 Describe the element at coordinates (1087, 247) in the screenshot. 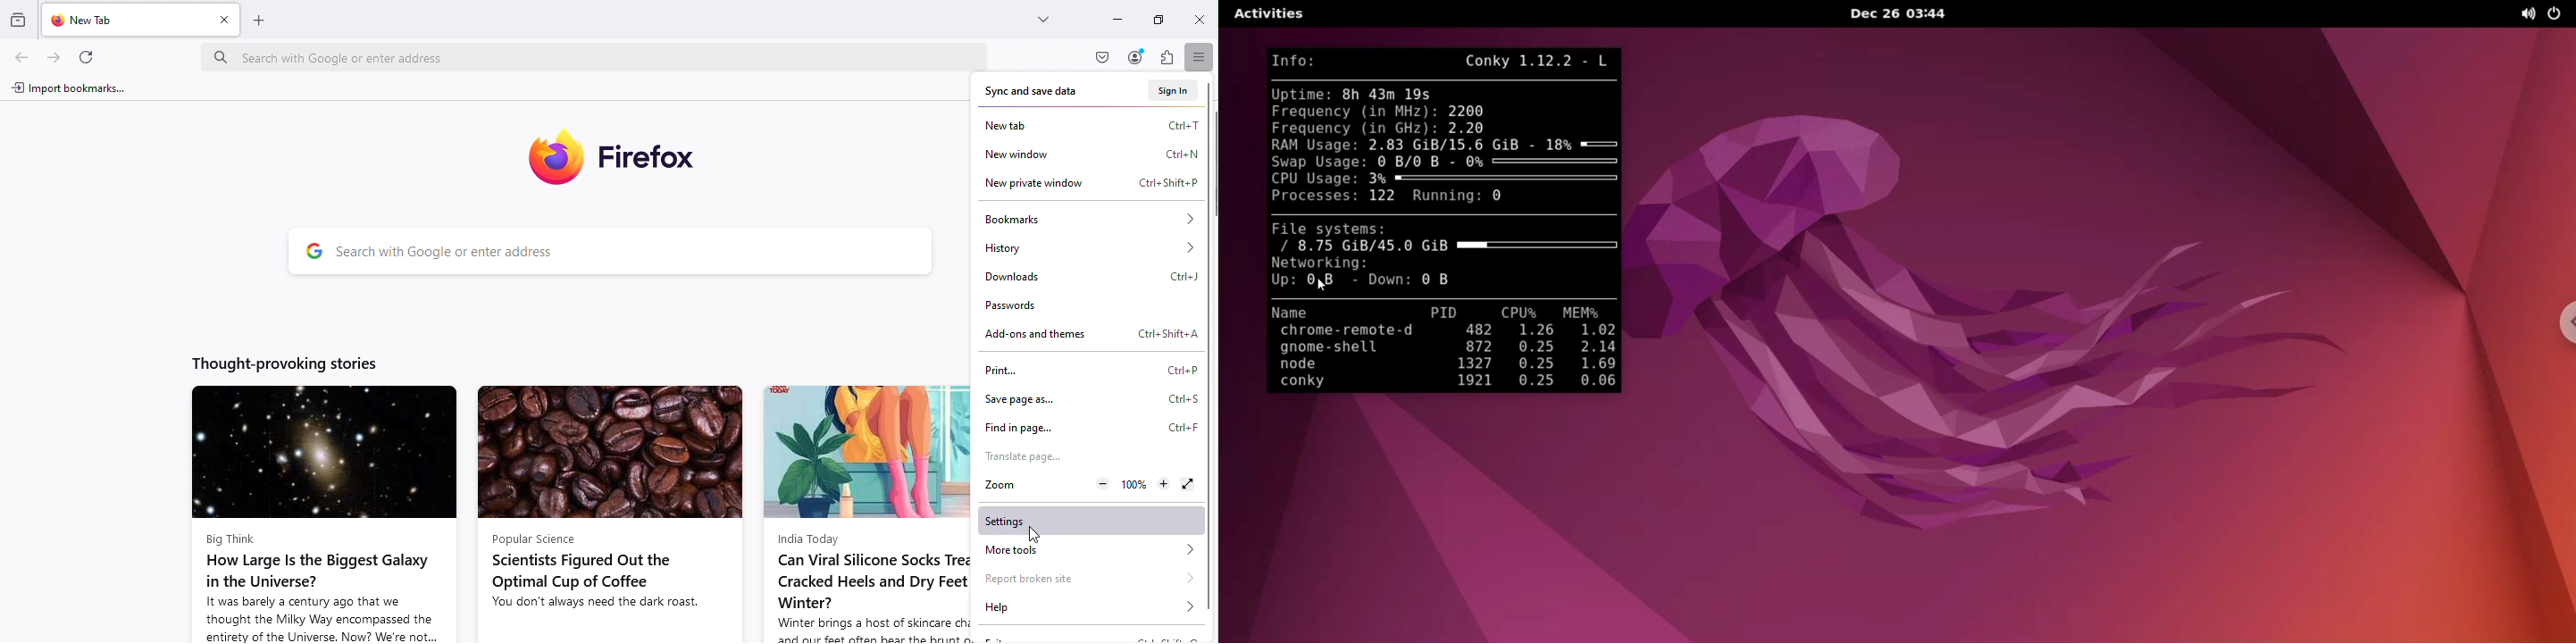

I see `History` at that location.